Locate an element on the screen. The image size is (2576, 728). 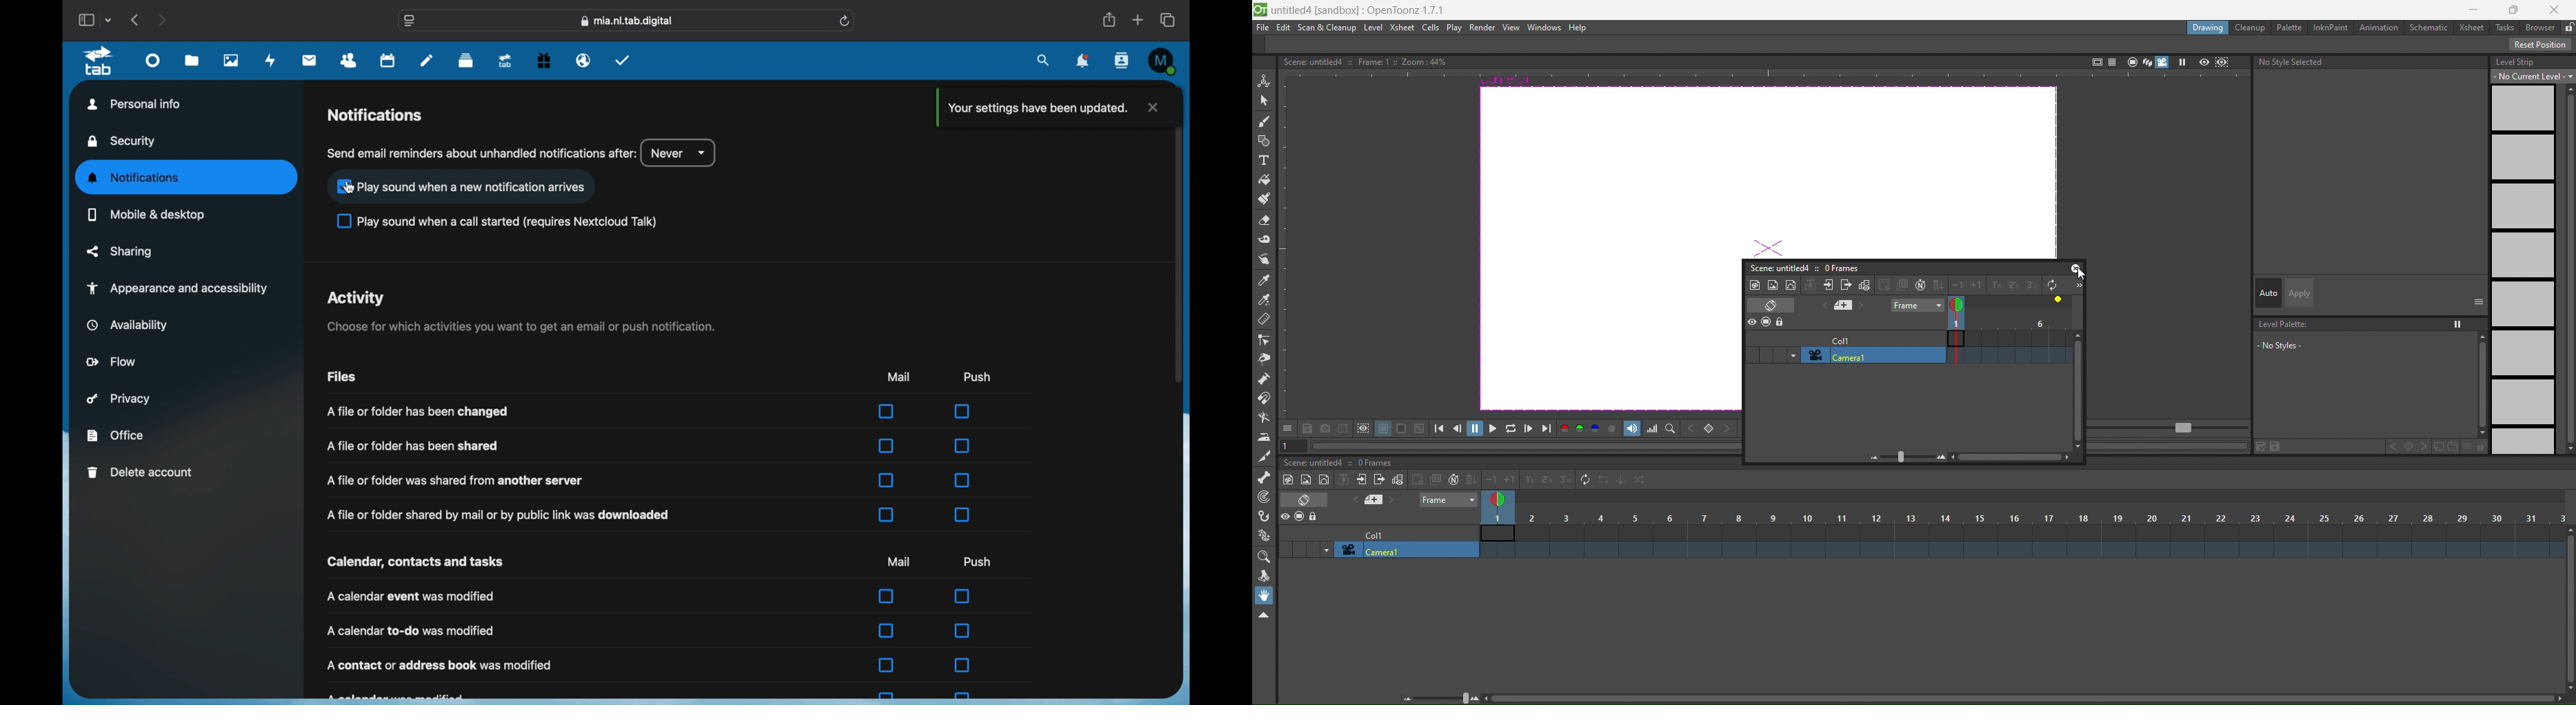
show sidebar is located at coordinates (85, 20).